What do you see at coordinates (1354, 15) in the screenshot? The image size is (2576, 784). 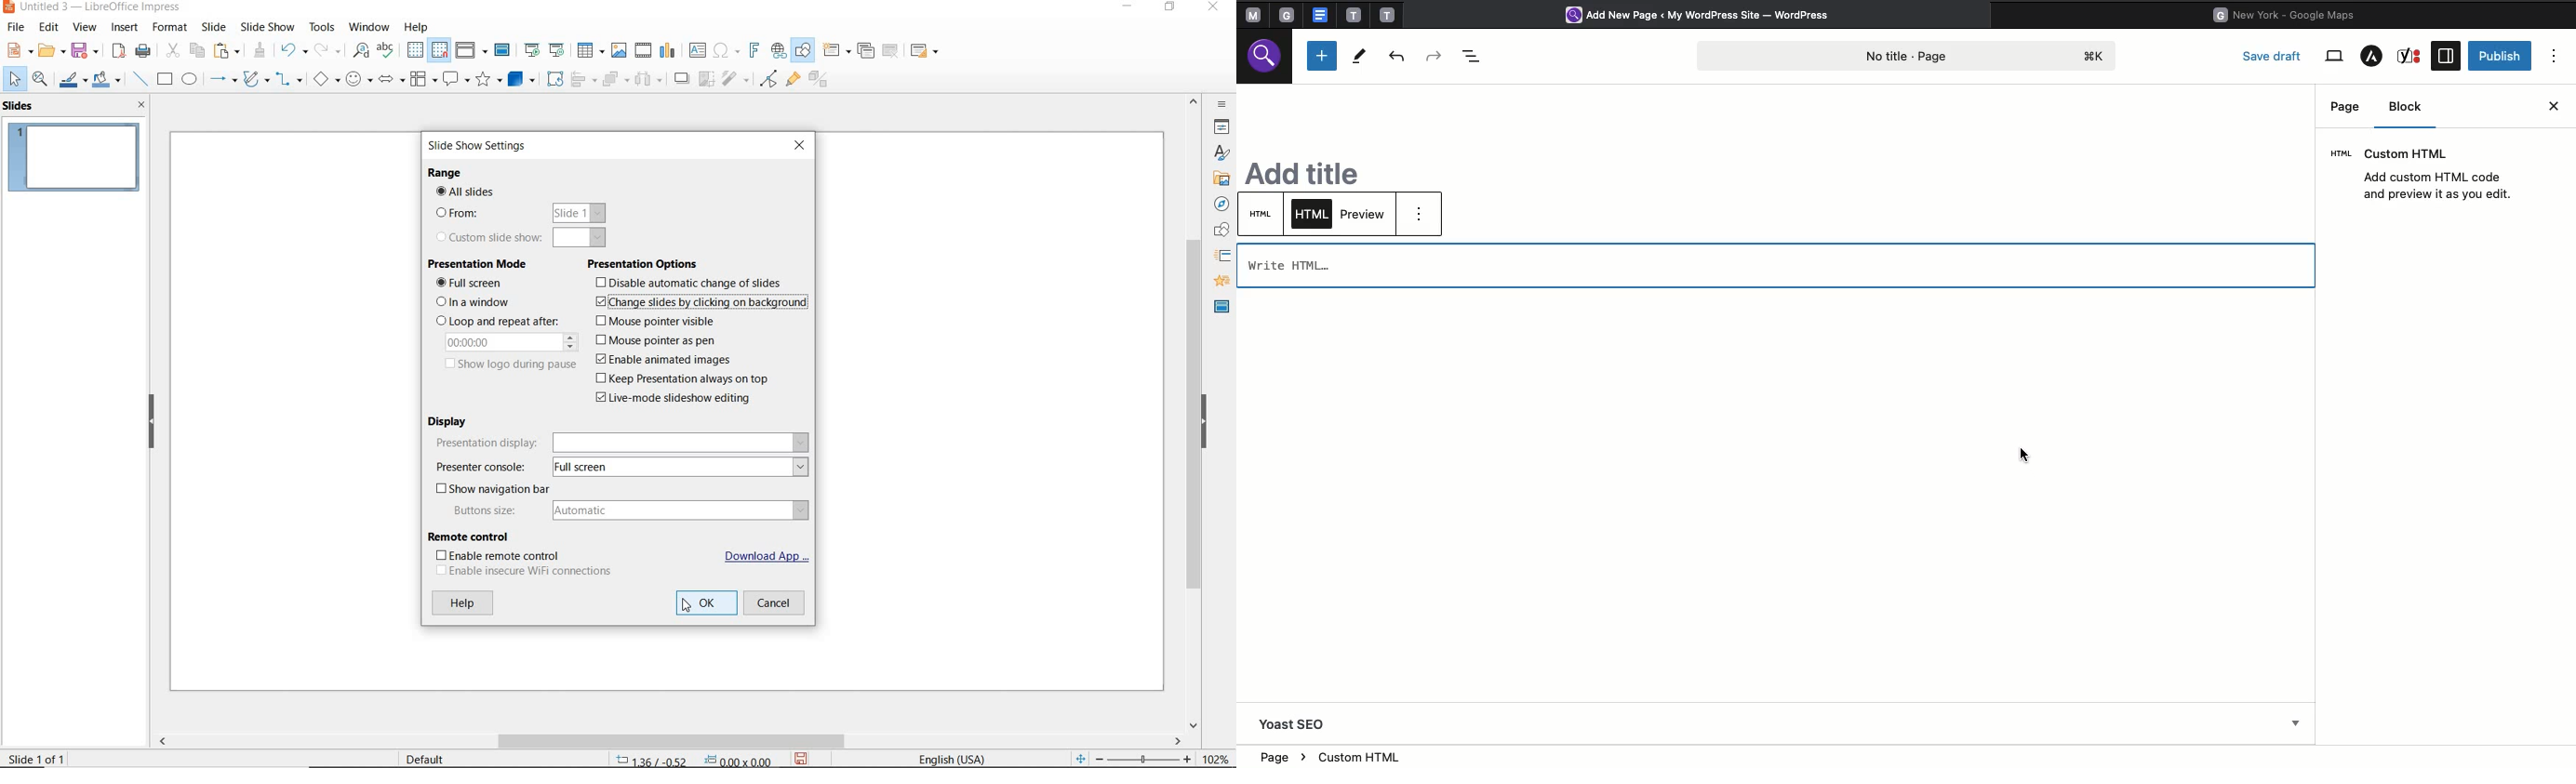 I see `tab` at bounding box center [1354, 15].